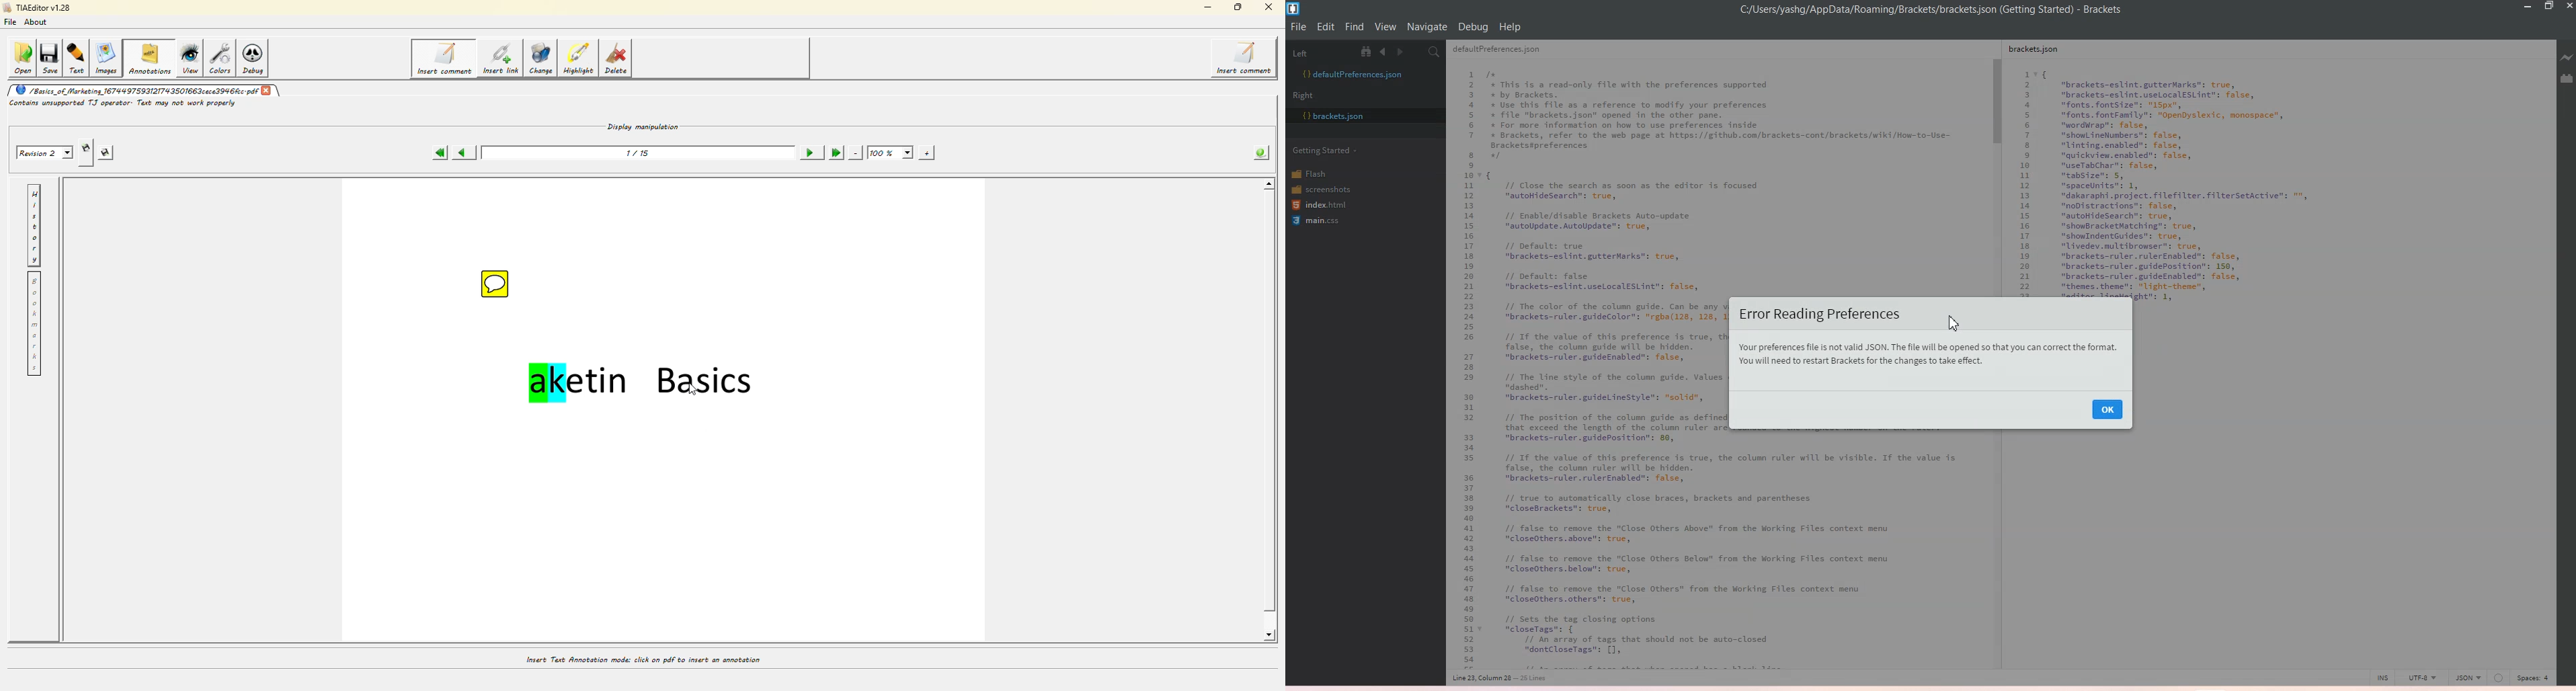  What do you see at coordinates (2567, 79) in the screenshot?
I see `Extension Manager` at bounding box center [2567, 79].